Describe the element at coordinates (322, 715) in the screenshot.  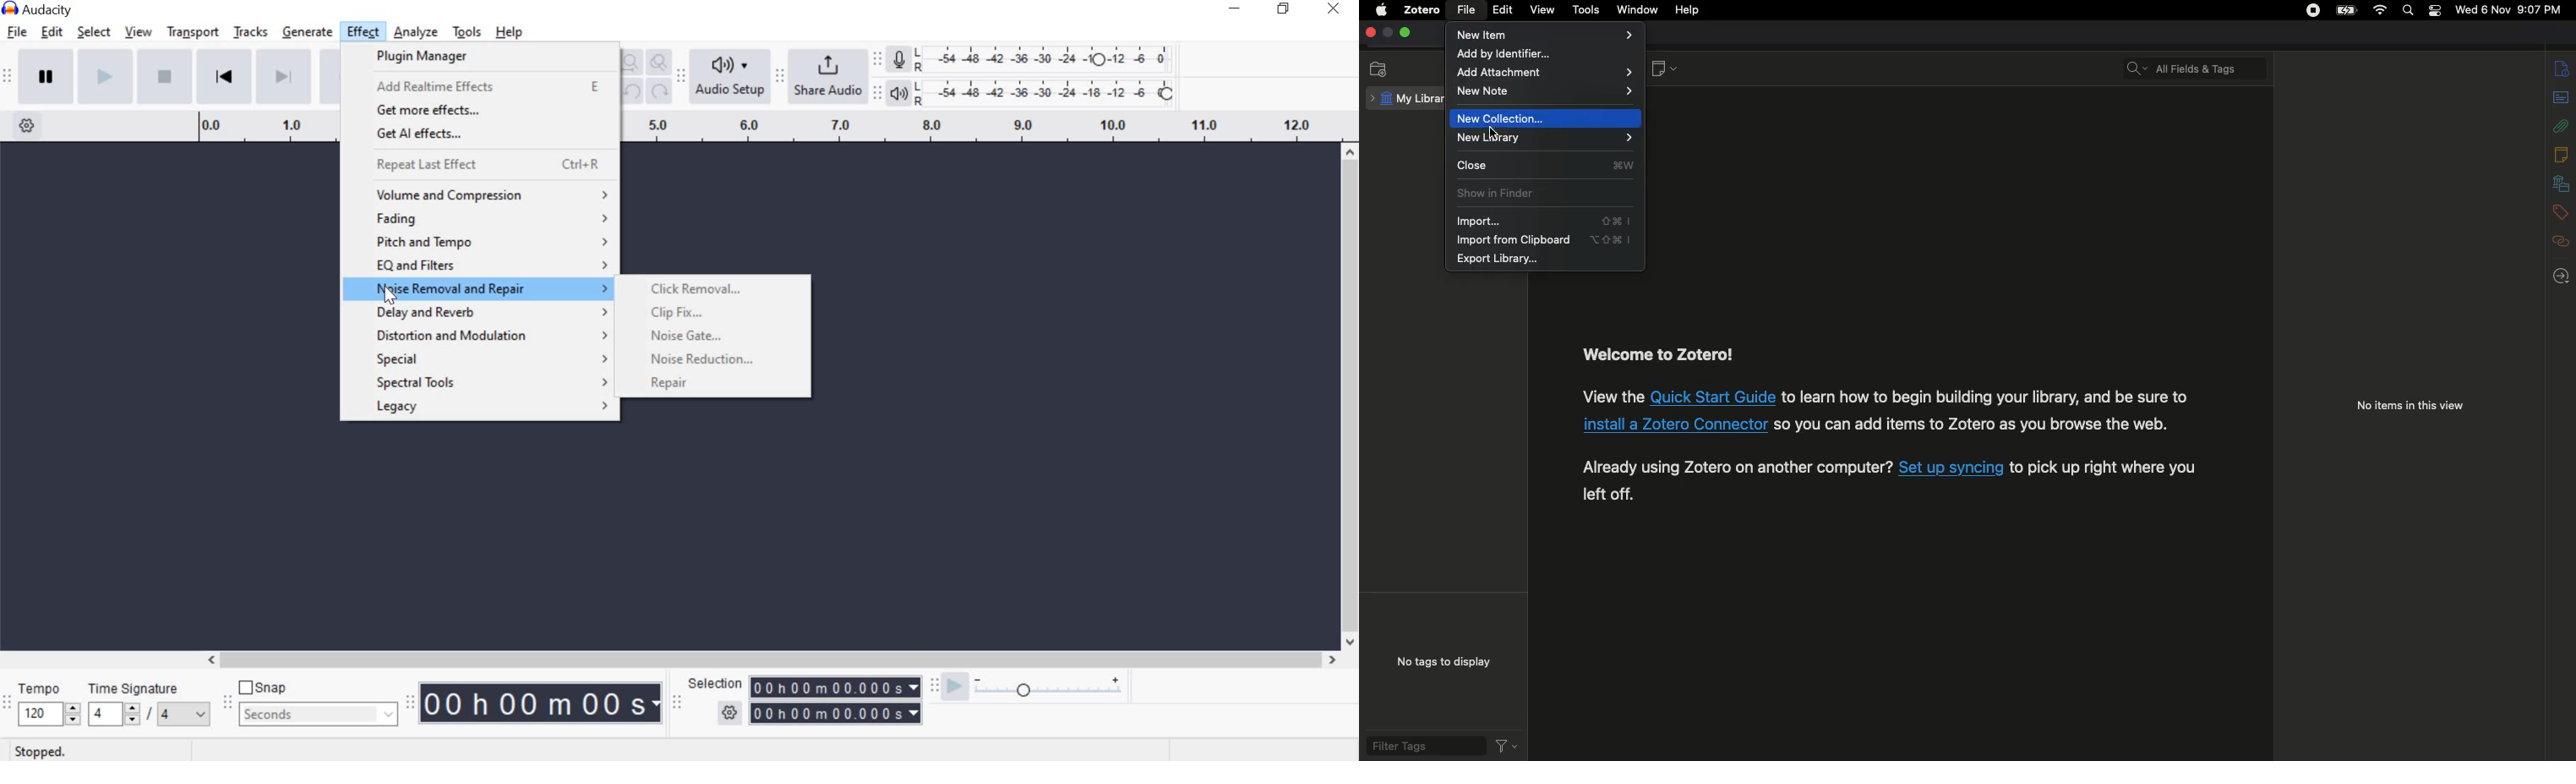
I see `seconds` at that location.